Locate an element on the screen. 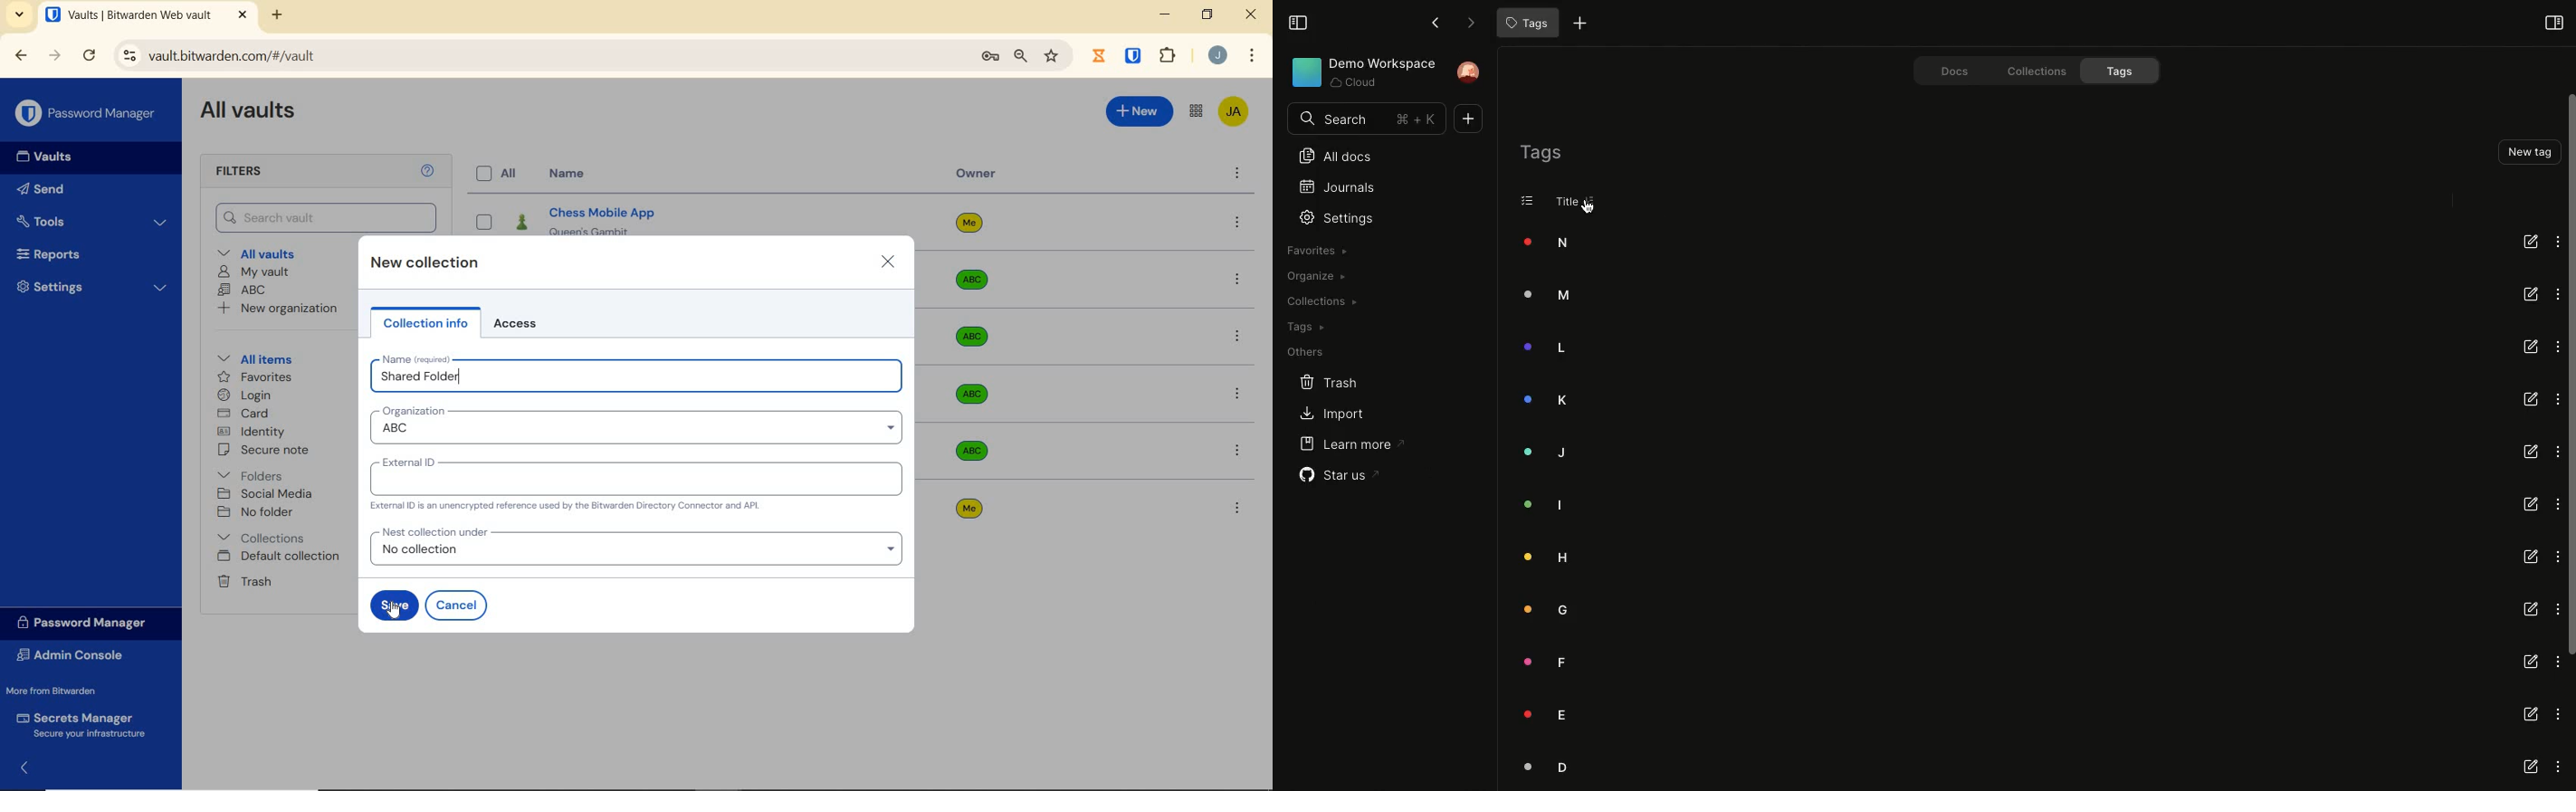  Rename is located at coordinates (2529, 610).